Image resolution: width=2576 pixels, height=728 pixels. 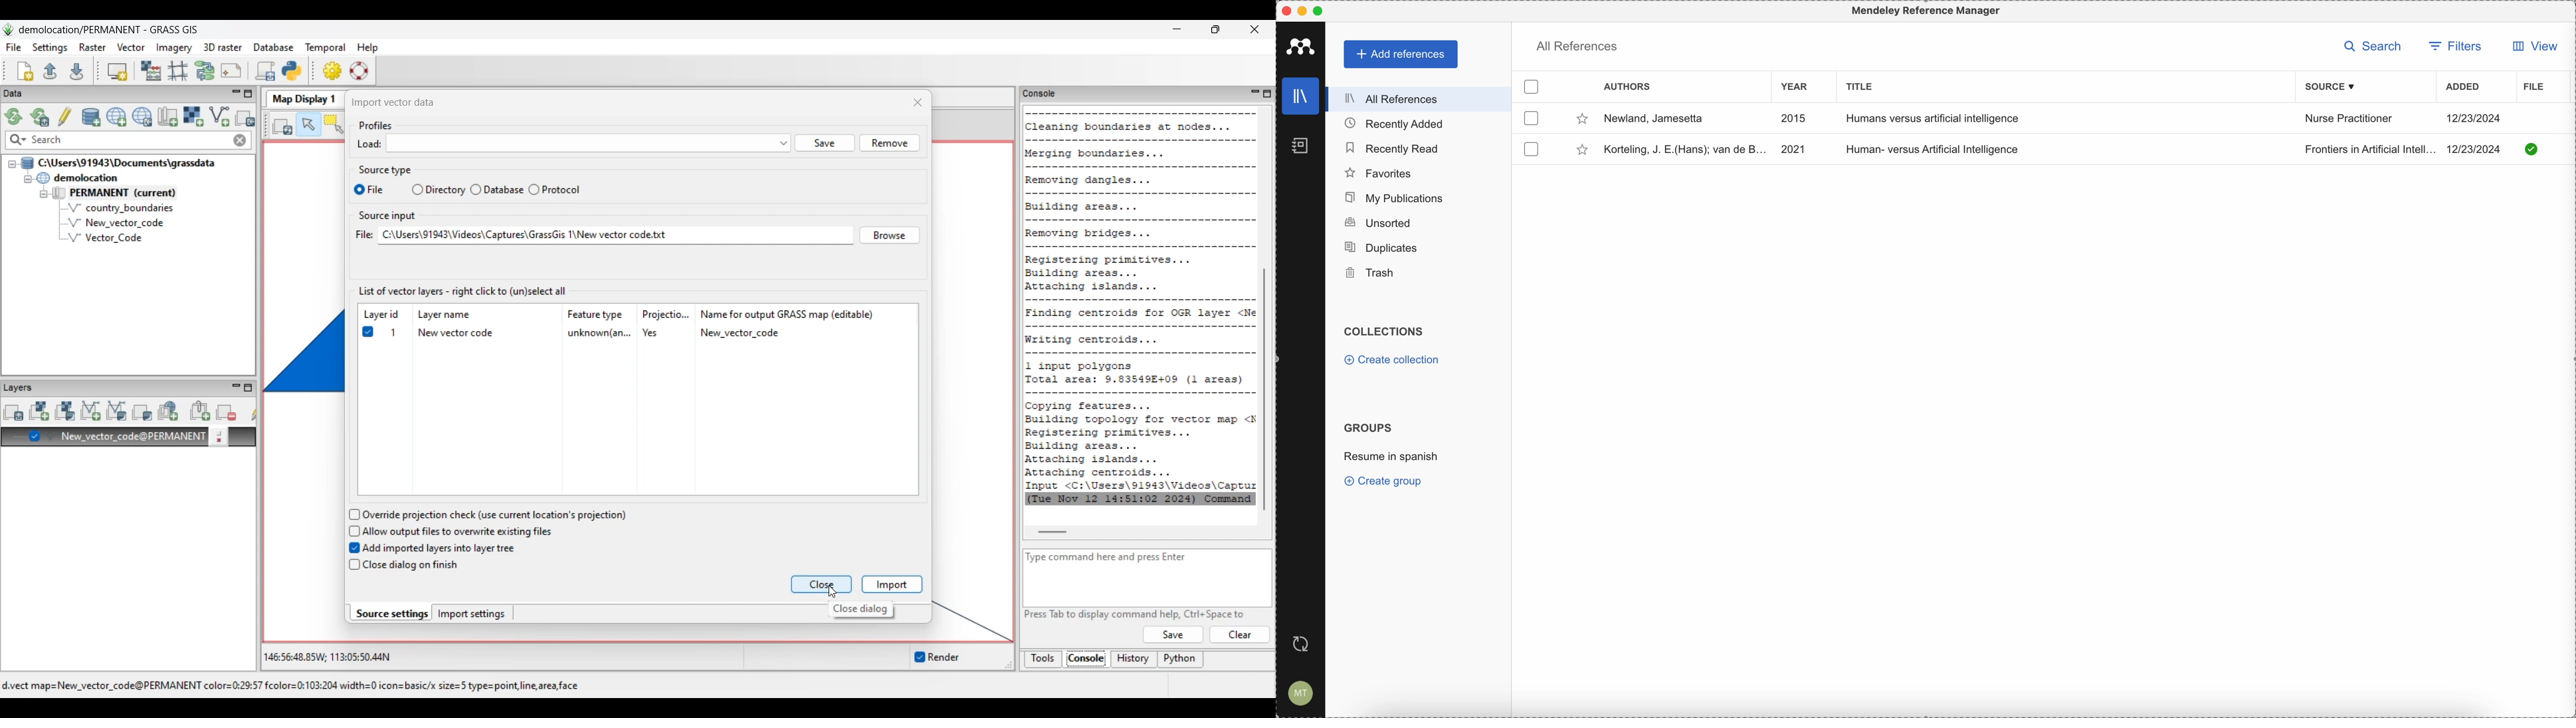 What do you see at coordinates (1577, 45) in the screenshot?
I see `all references` at bounding box center [1577, 45].